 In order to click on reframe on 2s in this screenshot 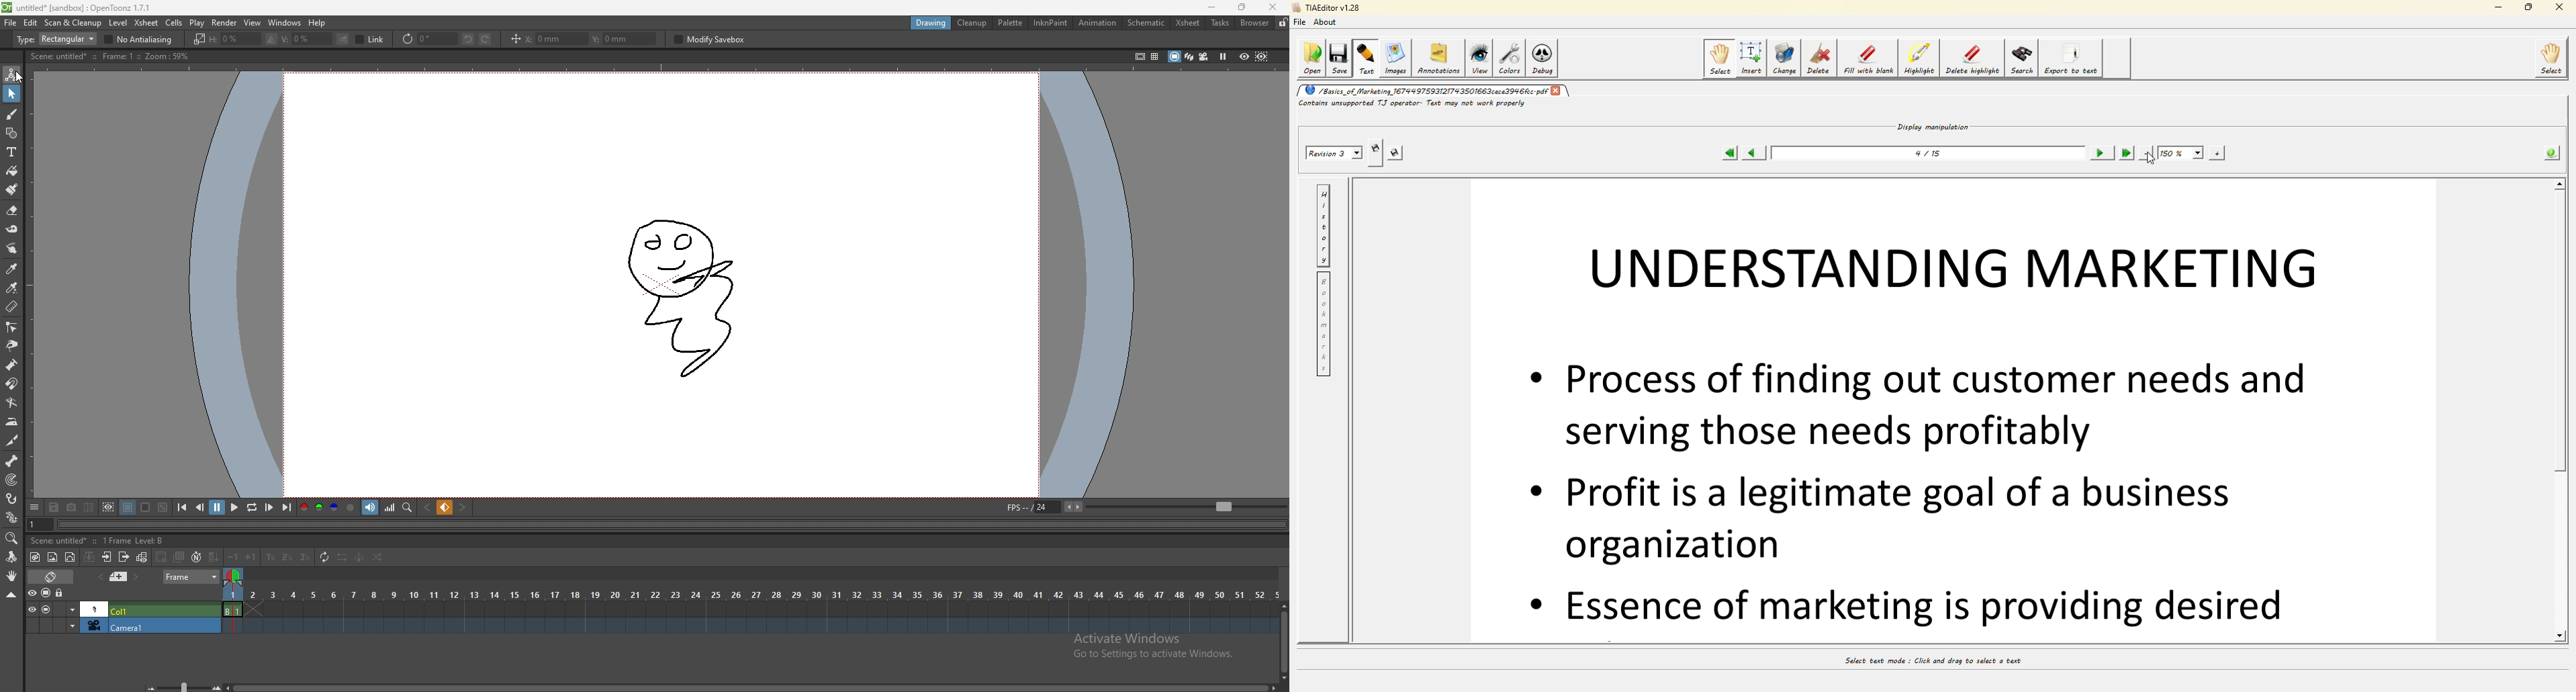, I will do `click(287, 557)`.